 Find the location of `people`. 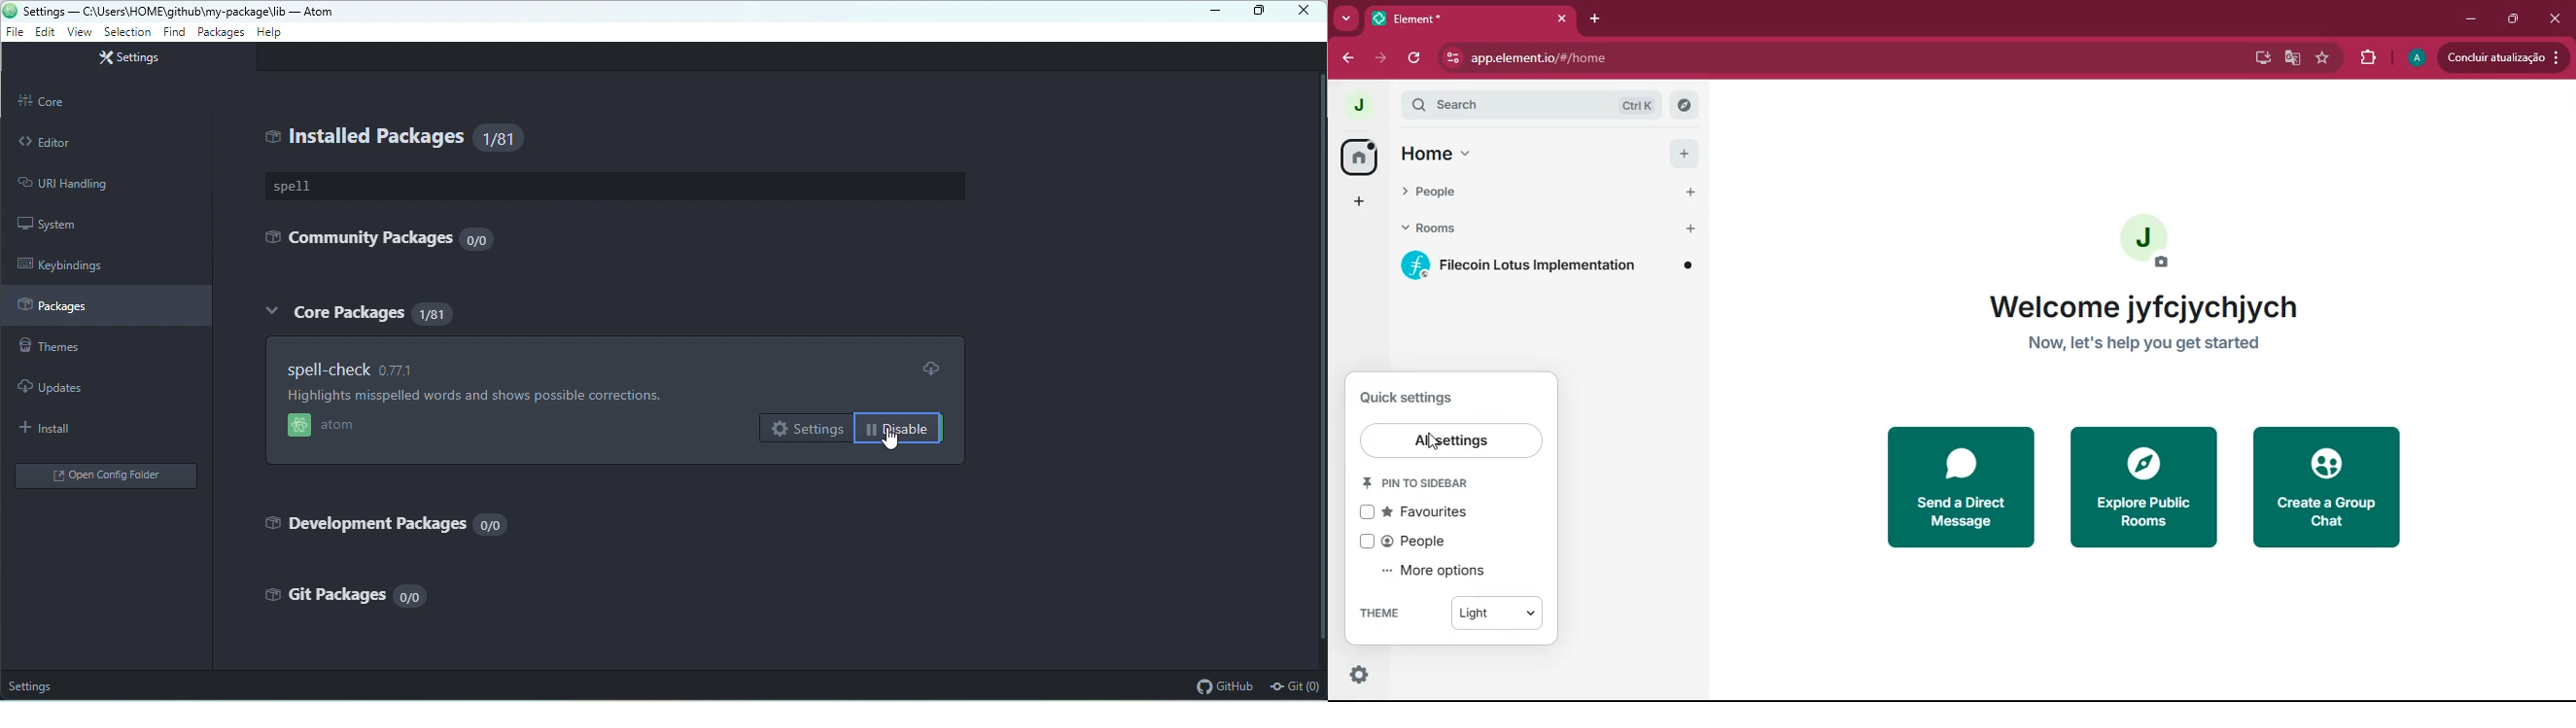

people is located at coordinates (1414, 541).